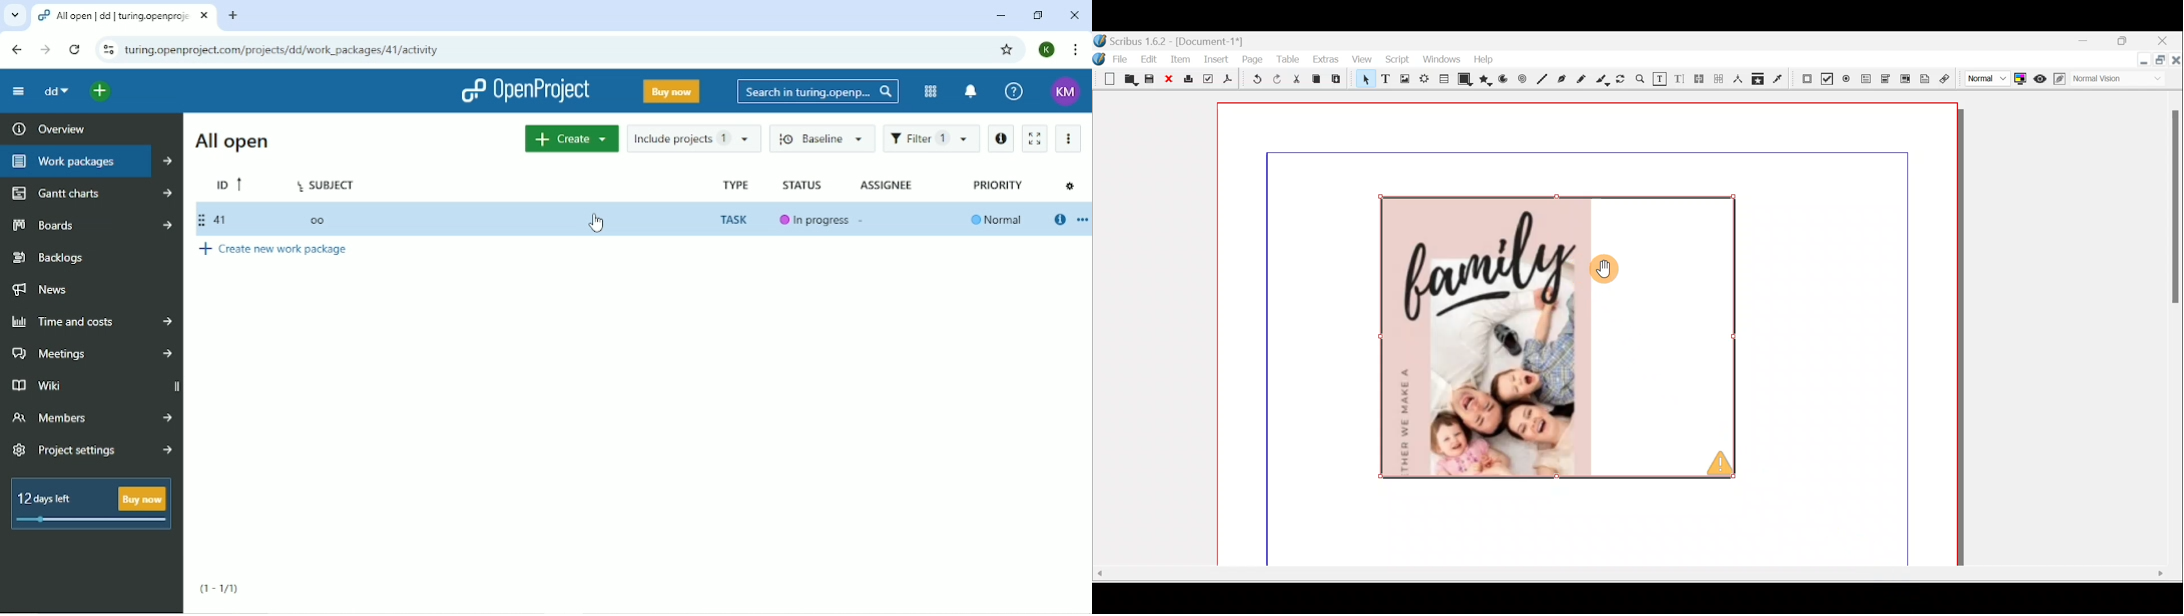  I want to click on Open details view, so click(1059, 220).